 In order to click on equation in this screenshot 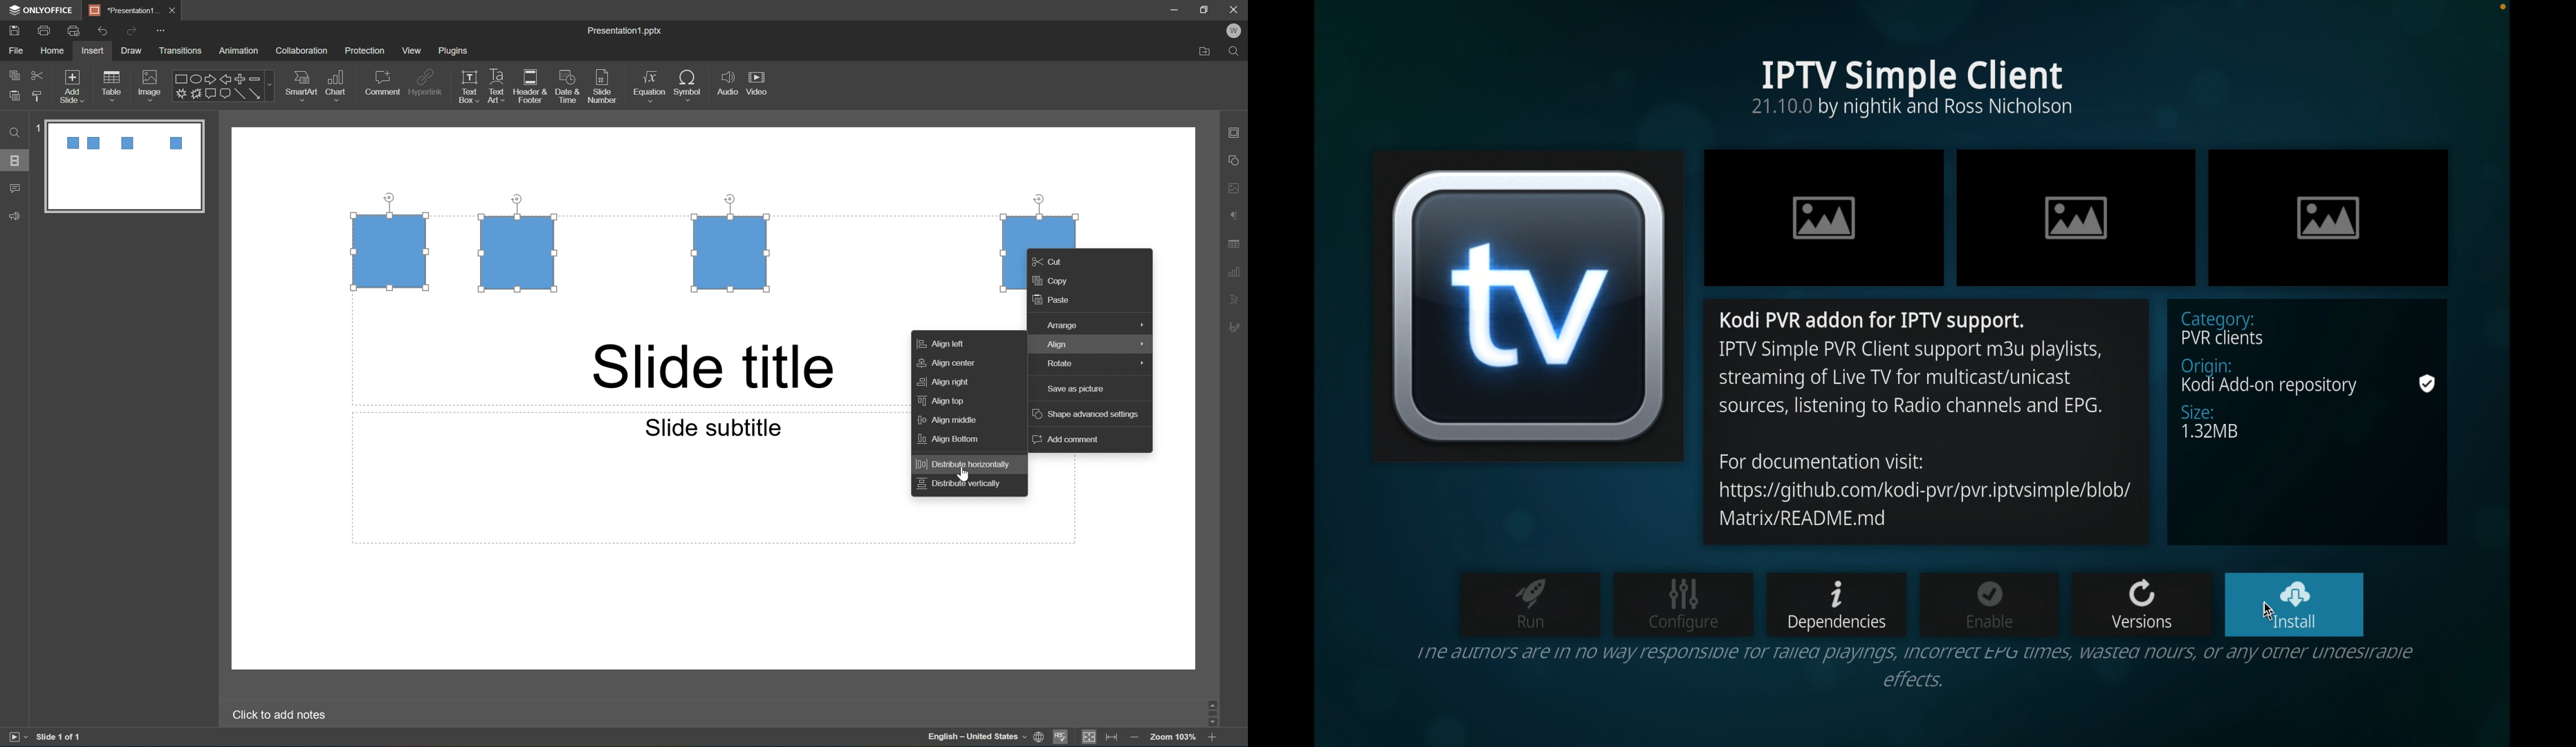, I will do `click(649, 84)`.